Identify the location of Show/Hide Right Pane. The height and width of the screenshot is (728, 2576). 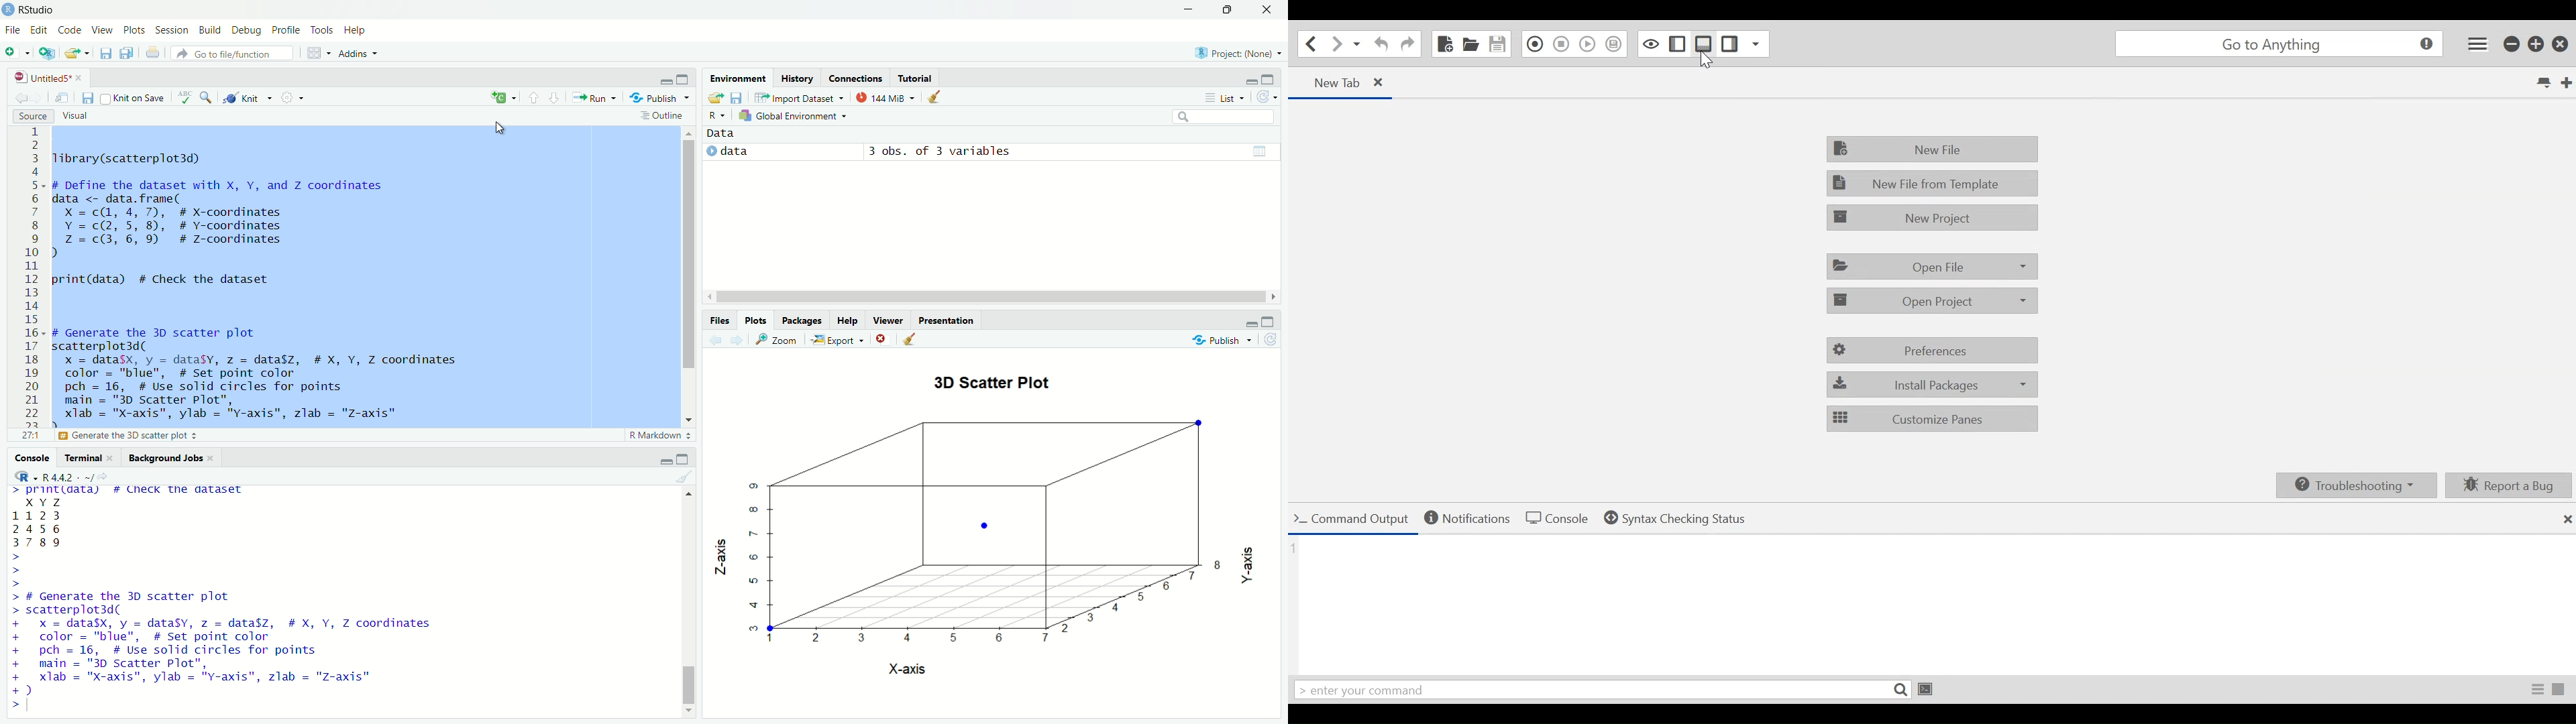
(1729, 44).